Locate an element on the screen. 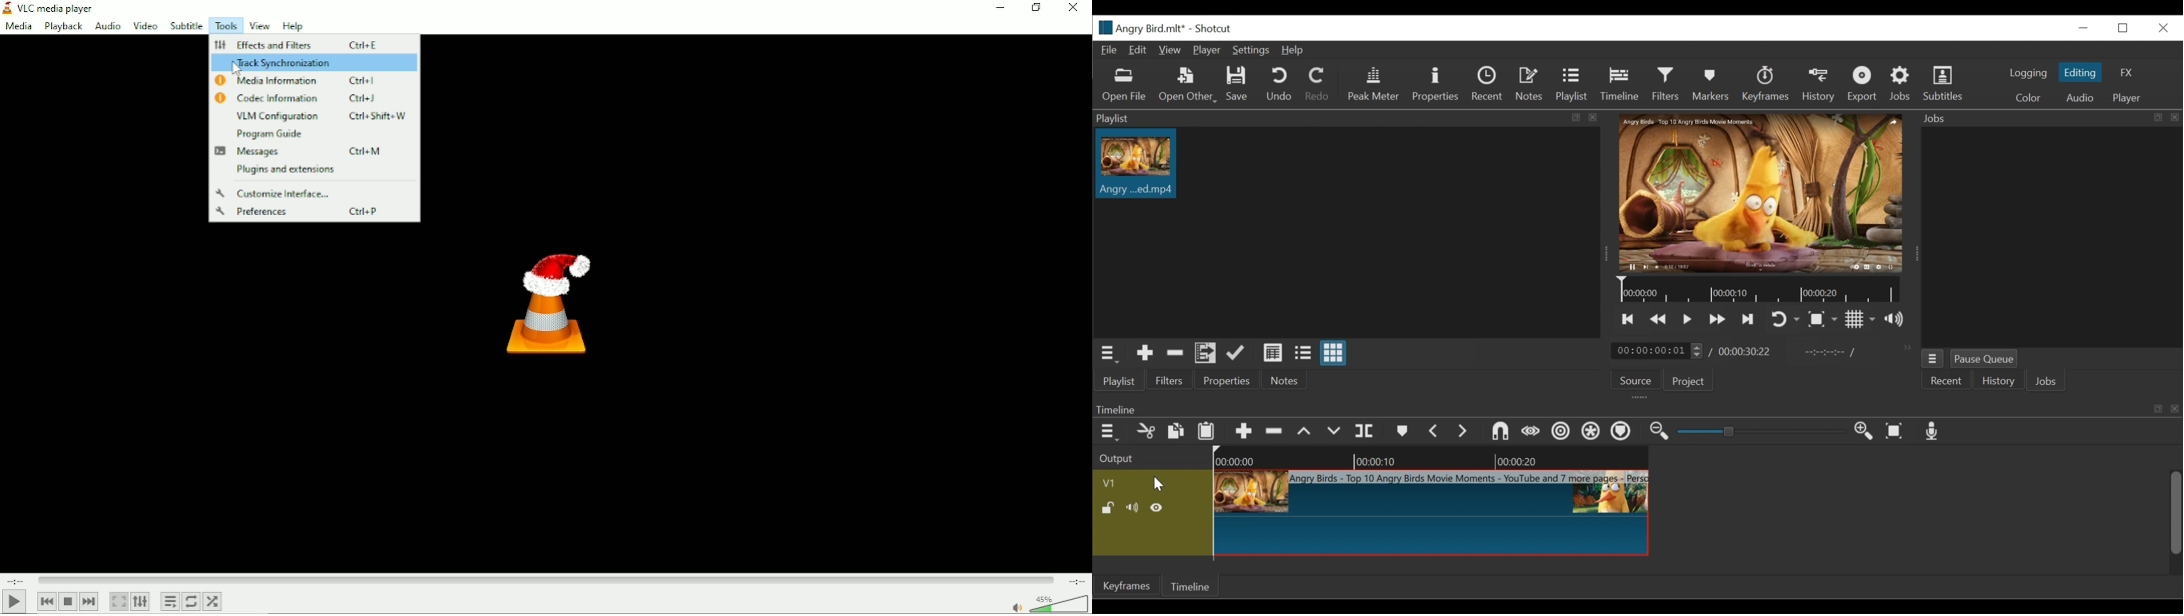  Add files to the playlist is located at coordinates (1206, 355).